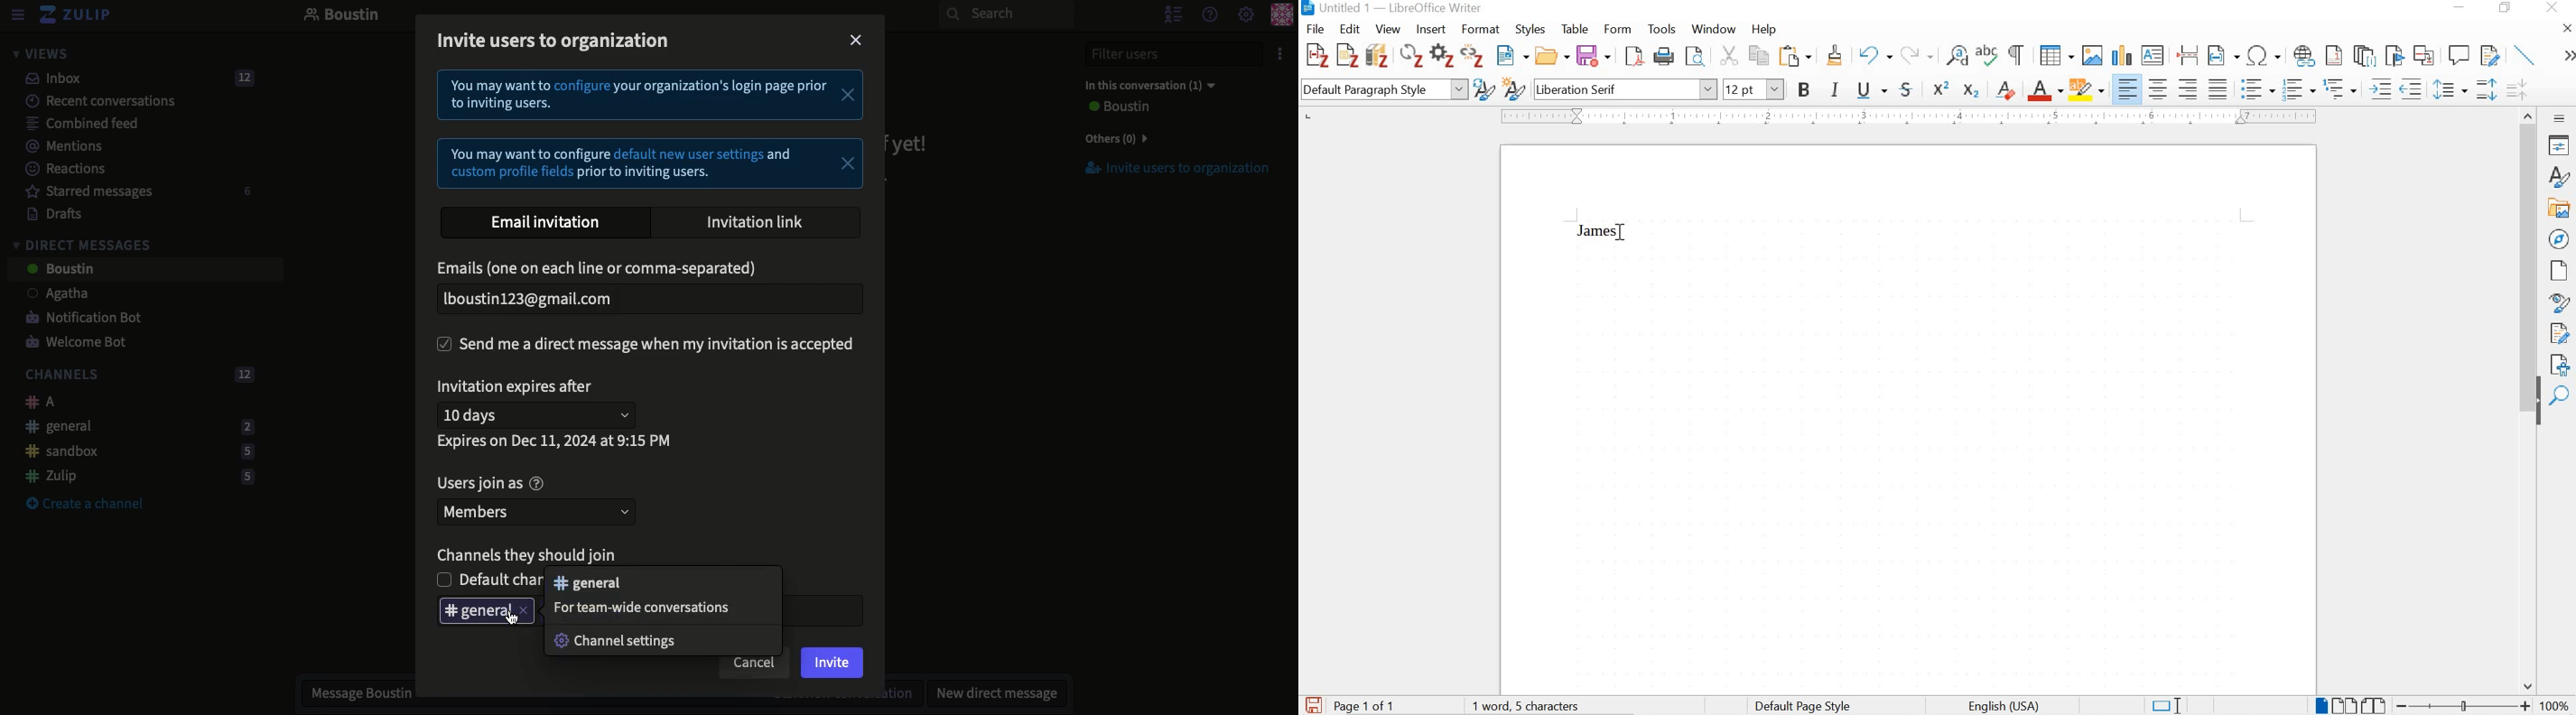  What do you see at coordinates (1625, 89) in the screenshot?
I see `font name` at bounding box center [1625, 89].